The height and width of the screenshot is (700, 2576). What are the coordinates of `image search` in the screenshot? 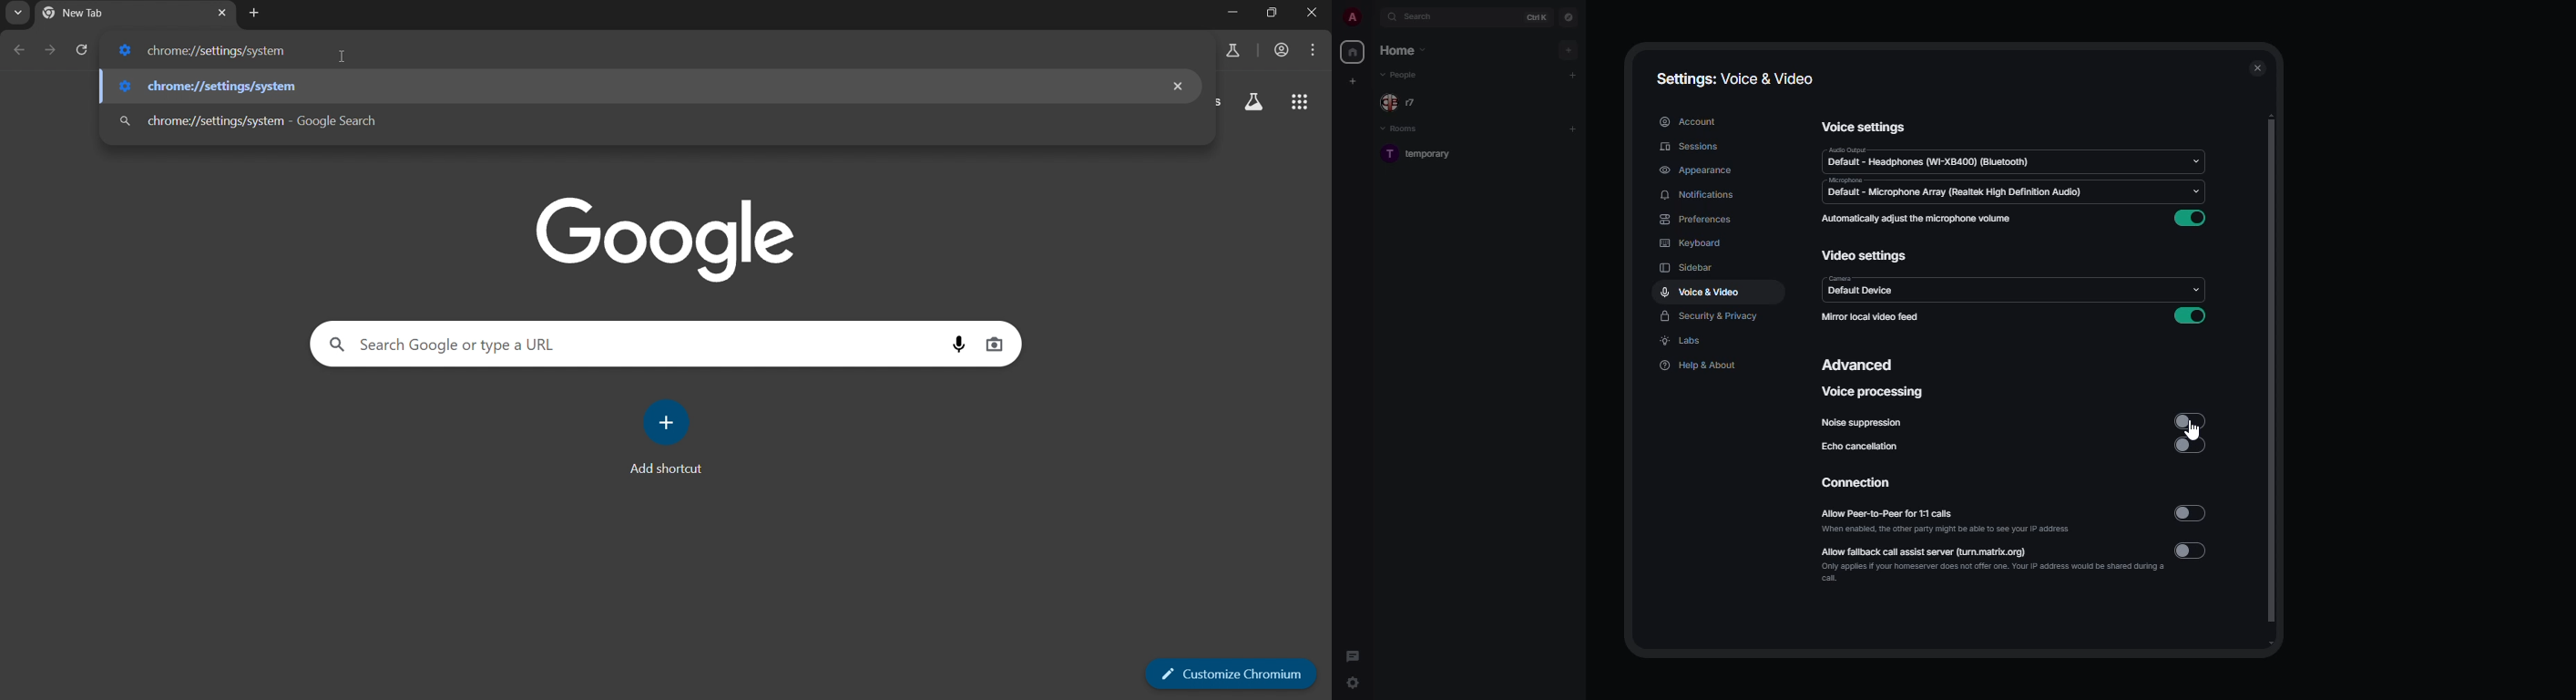 It's located at (997, 344).